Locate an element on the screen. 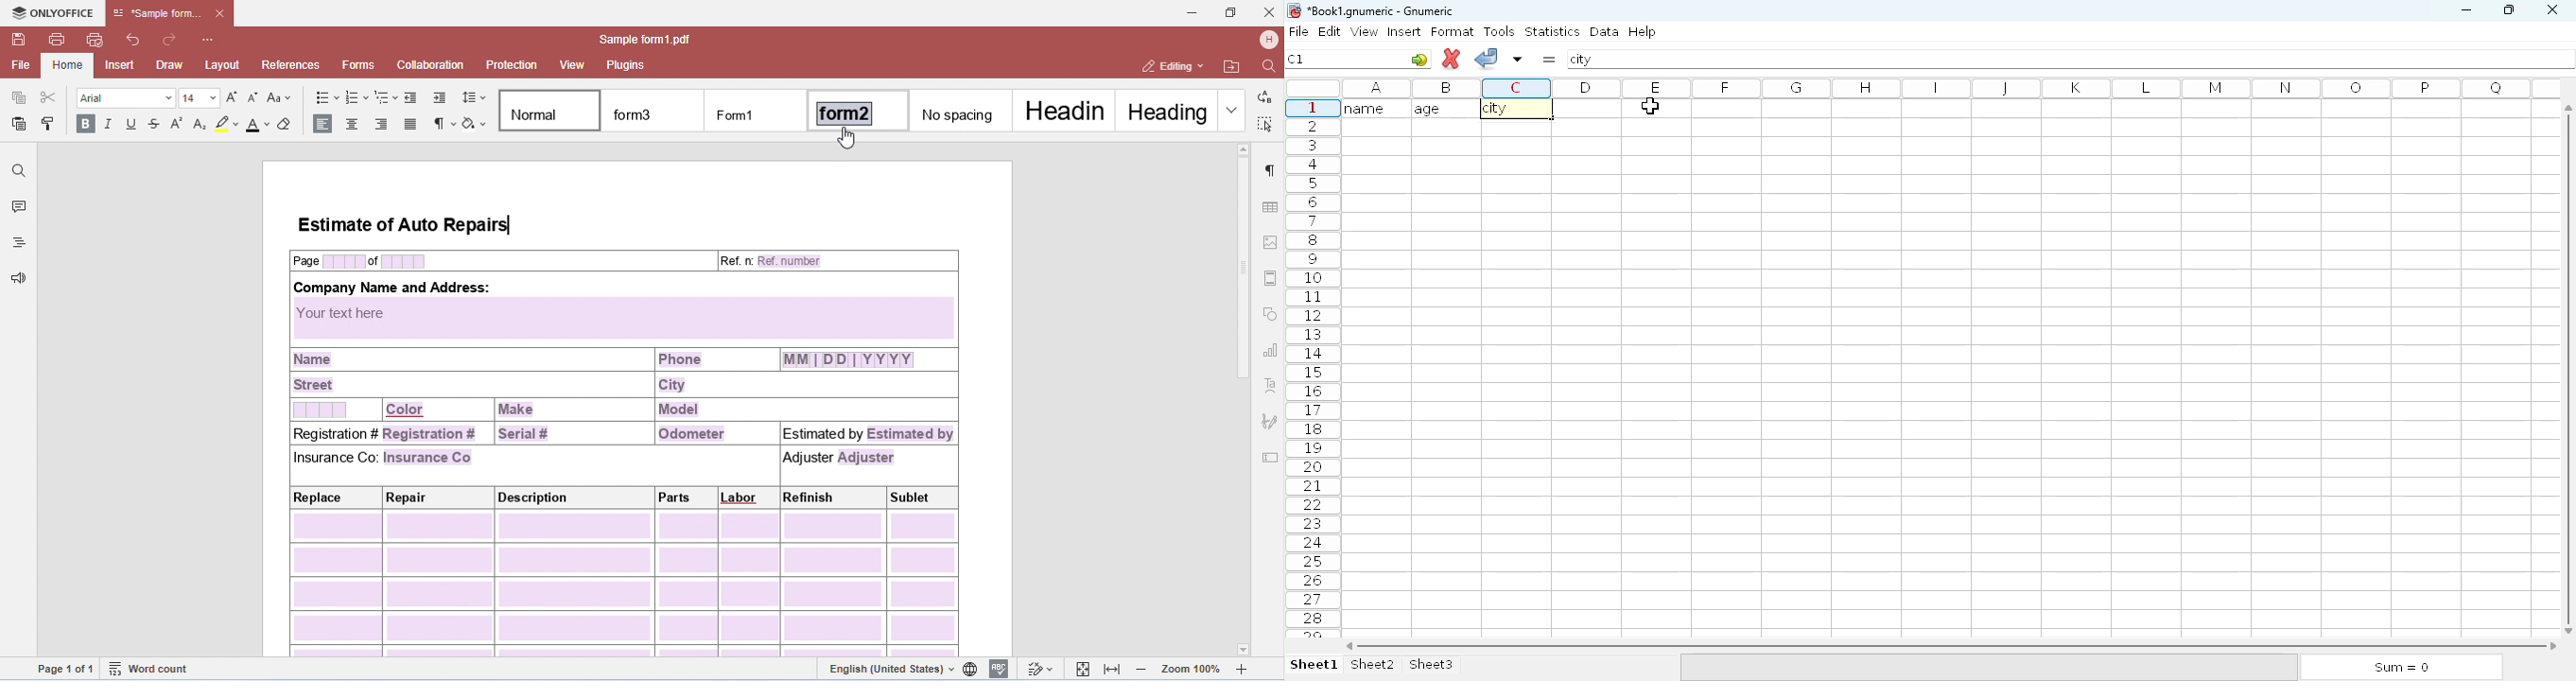 The height and width of the screenshot is (700, 2576). cursor is located at coordinates (1651, 106).